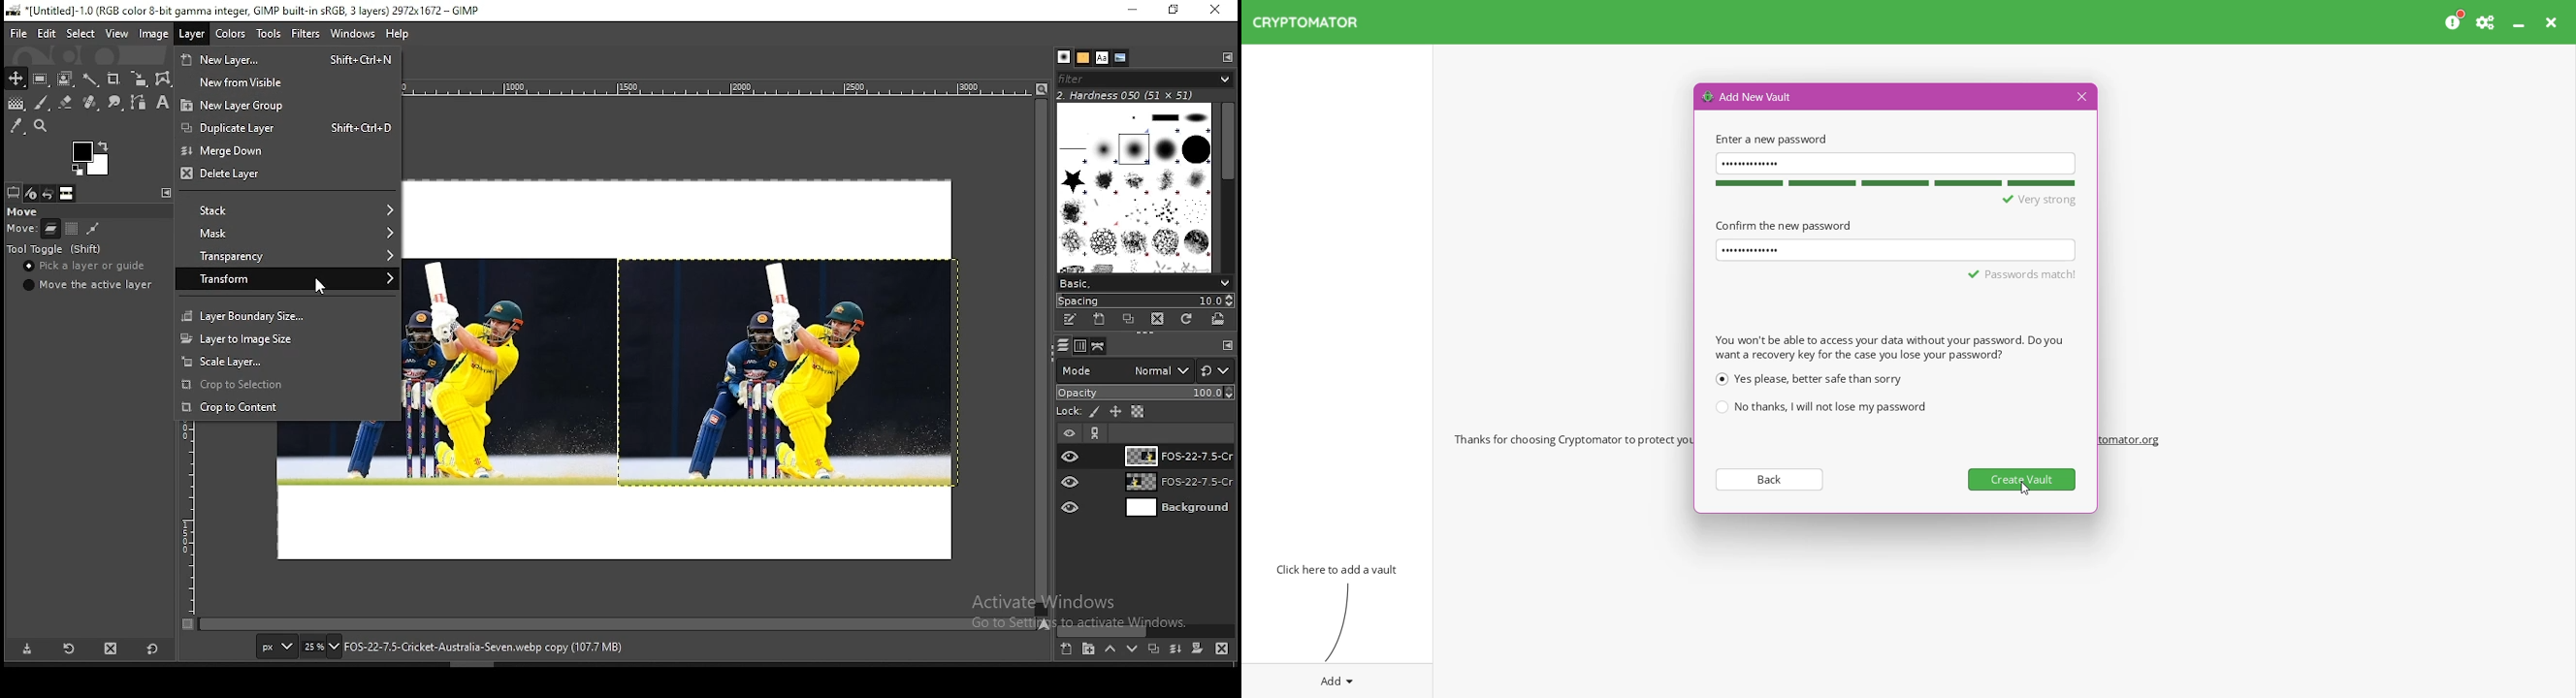 This screenshot has width=2576, height=700. What do you see at coordinates (67, 194) in the screenshot?
I see `images` at bounding box center [67, 194].